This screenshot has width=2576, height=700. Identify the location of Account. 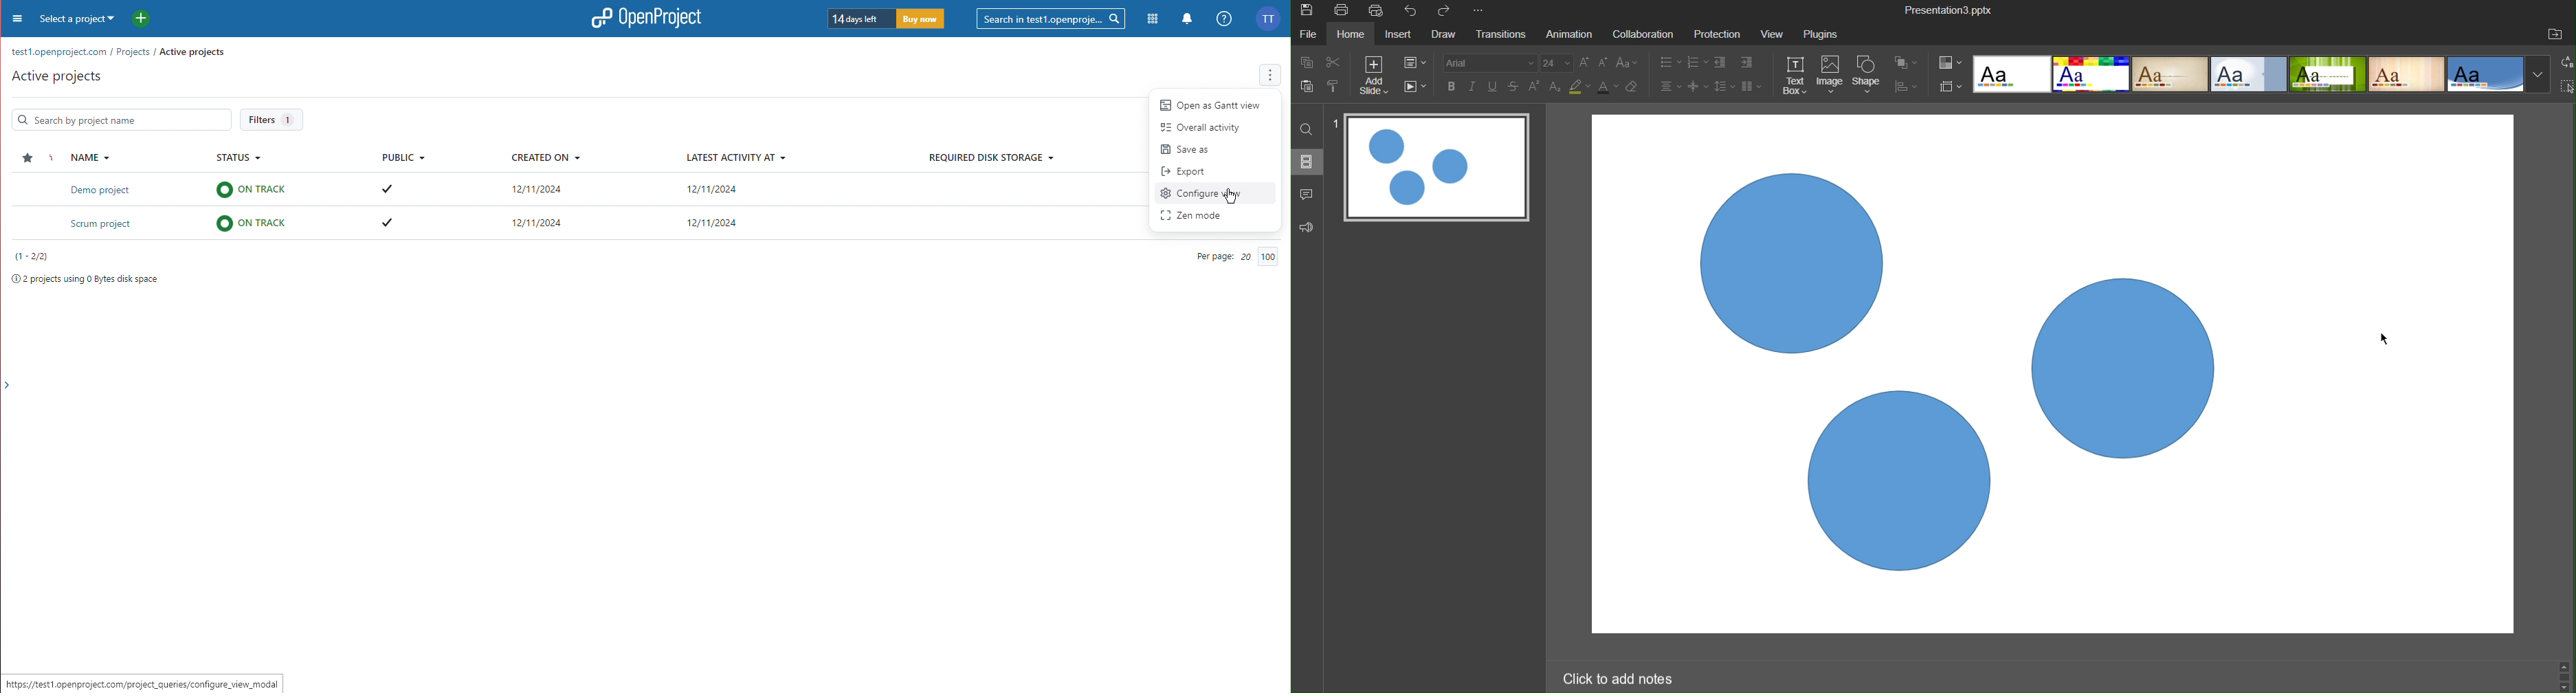
(1271, 19).